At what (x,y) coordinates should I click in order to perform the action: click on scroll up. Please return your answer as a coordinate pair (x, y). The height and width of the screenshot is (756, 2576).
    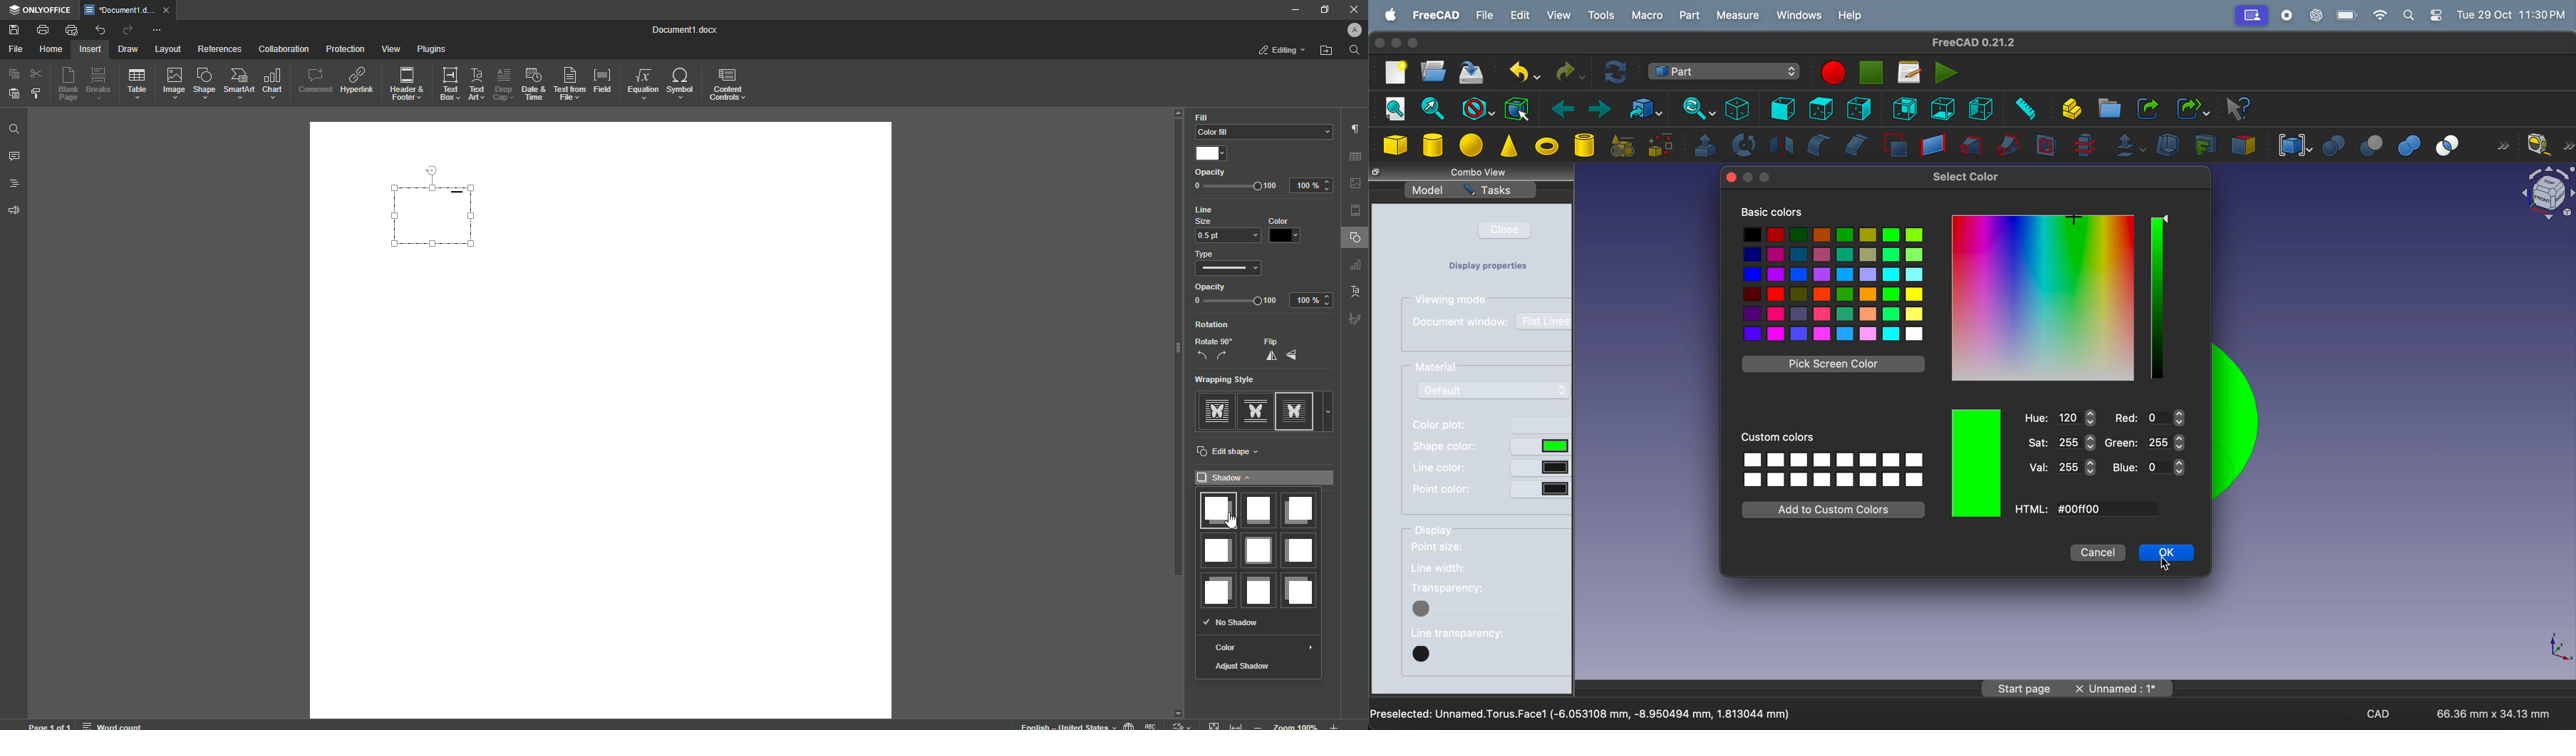
    Looking at the image, I should click on (1179, 113).